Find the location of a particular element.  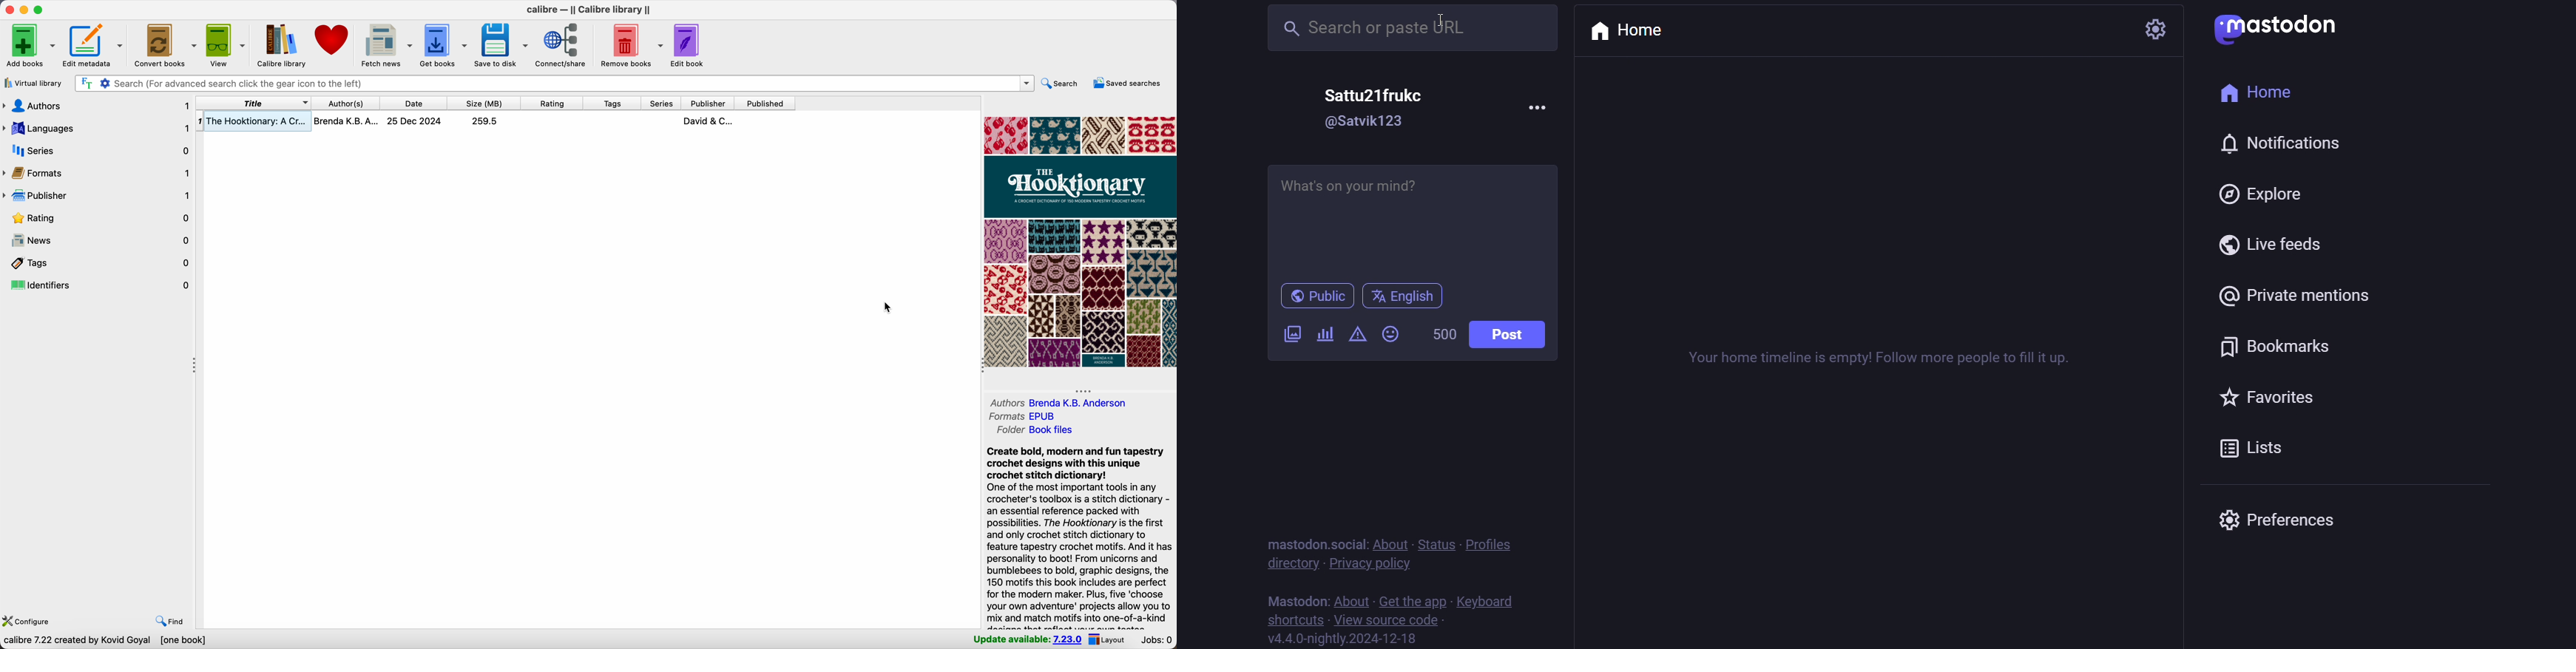

preferences is located at coordinates (2274, 520).